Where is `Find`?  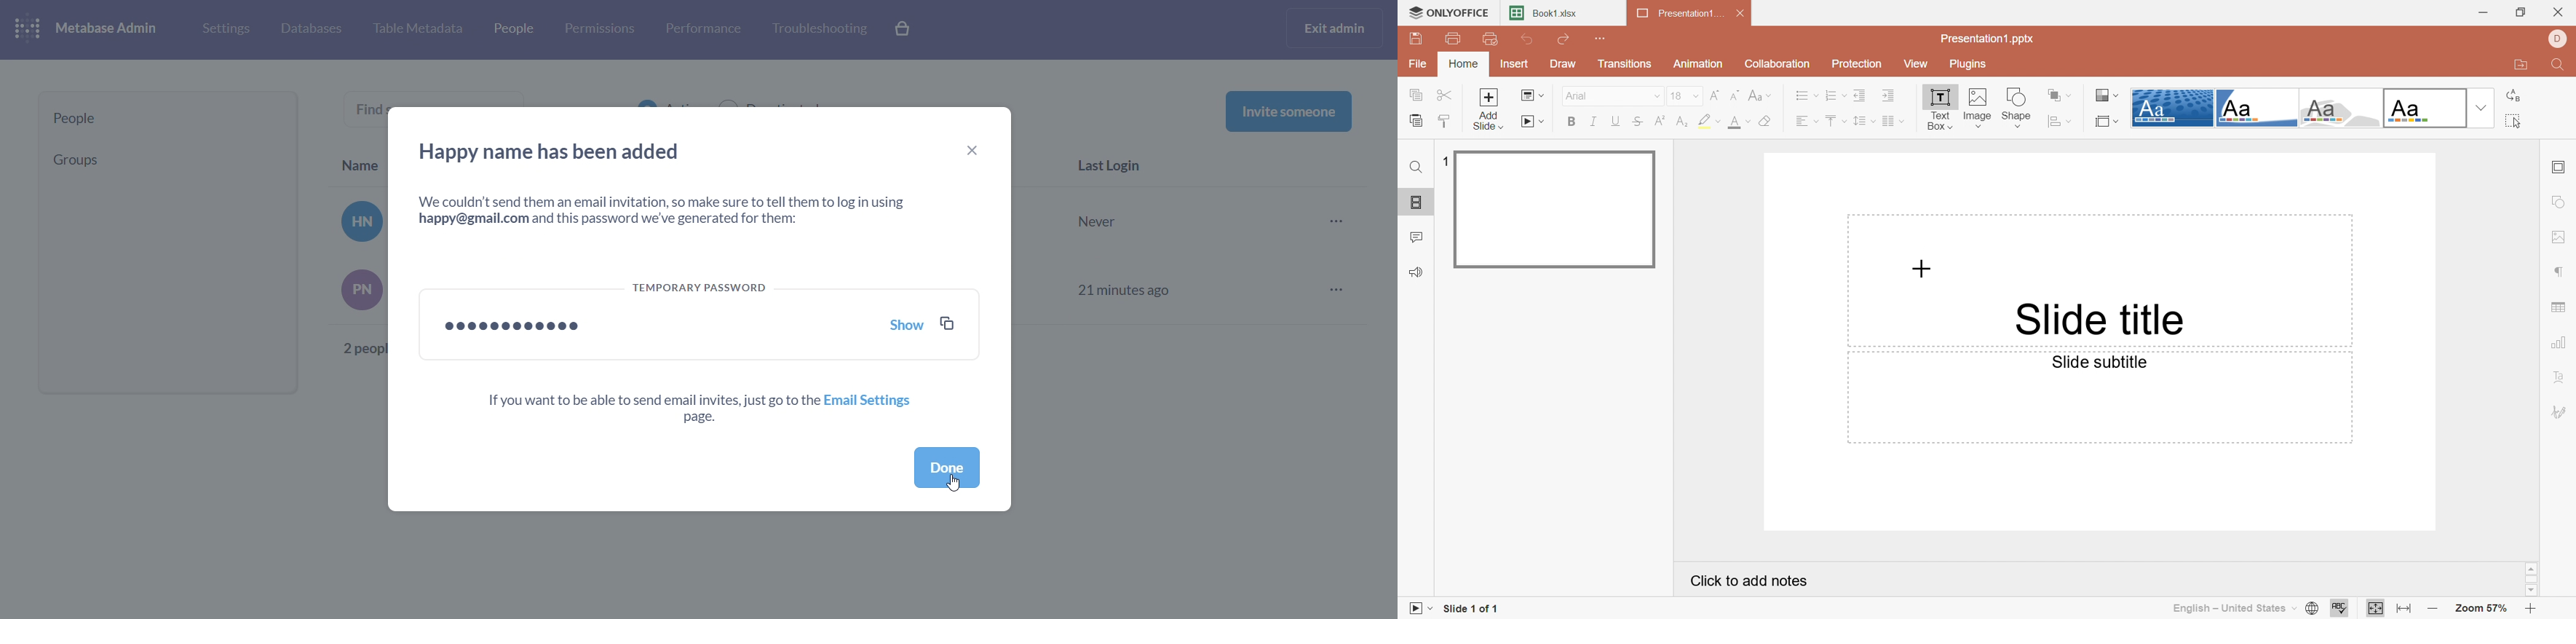
Find is located at coordinates (1417, 166).